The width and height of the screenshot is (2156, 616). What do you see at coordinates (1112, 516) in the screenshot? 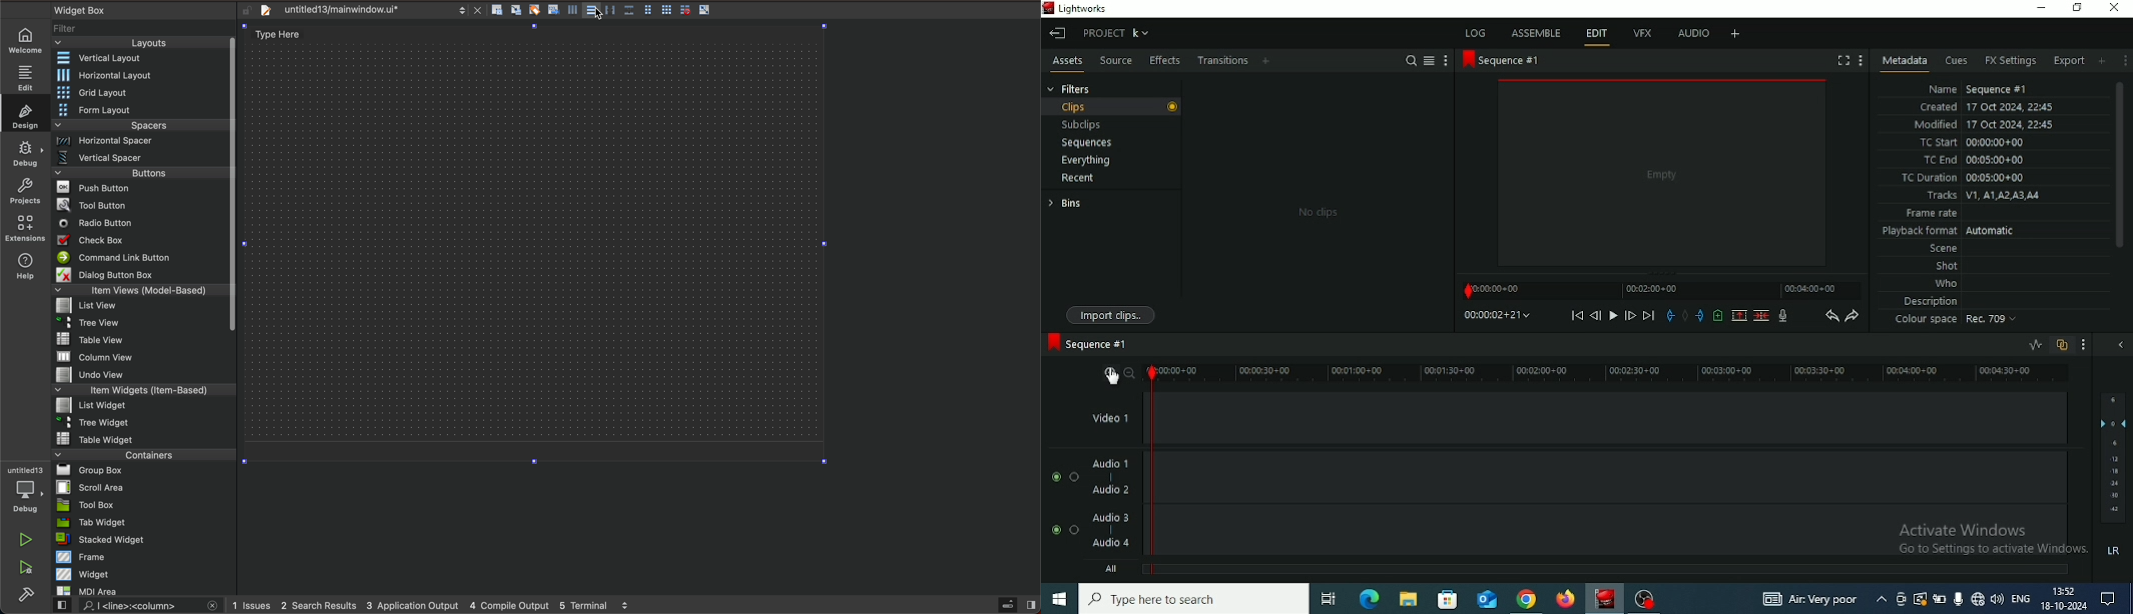
I see `Audio 3` at bounding box center [1112, 516].